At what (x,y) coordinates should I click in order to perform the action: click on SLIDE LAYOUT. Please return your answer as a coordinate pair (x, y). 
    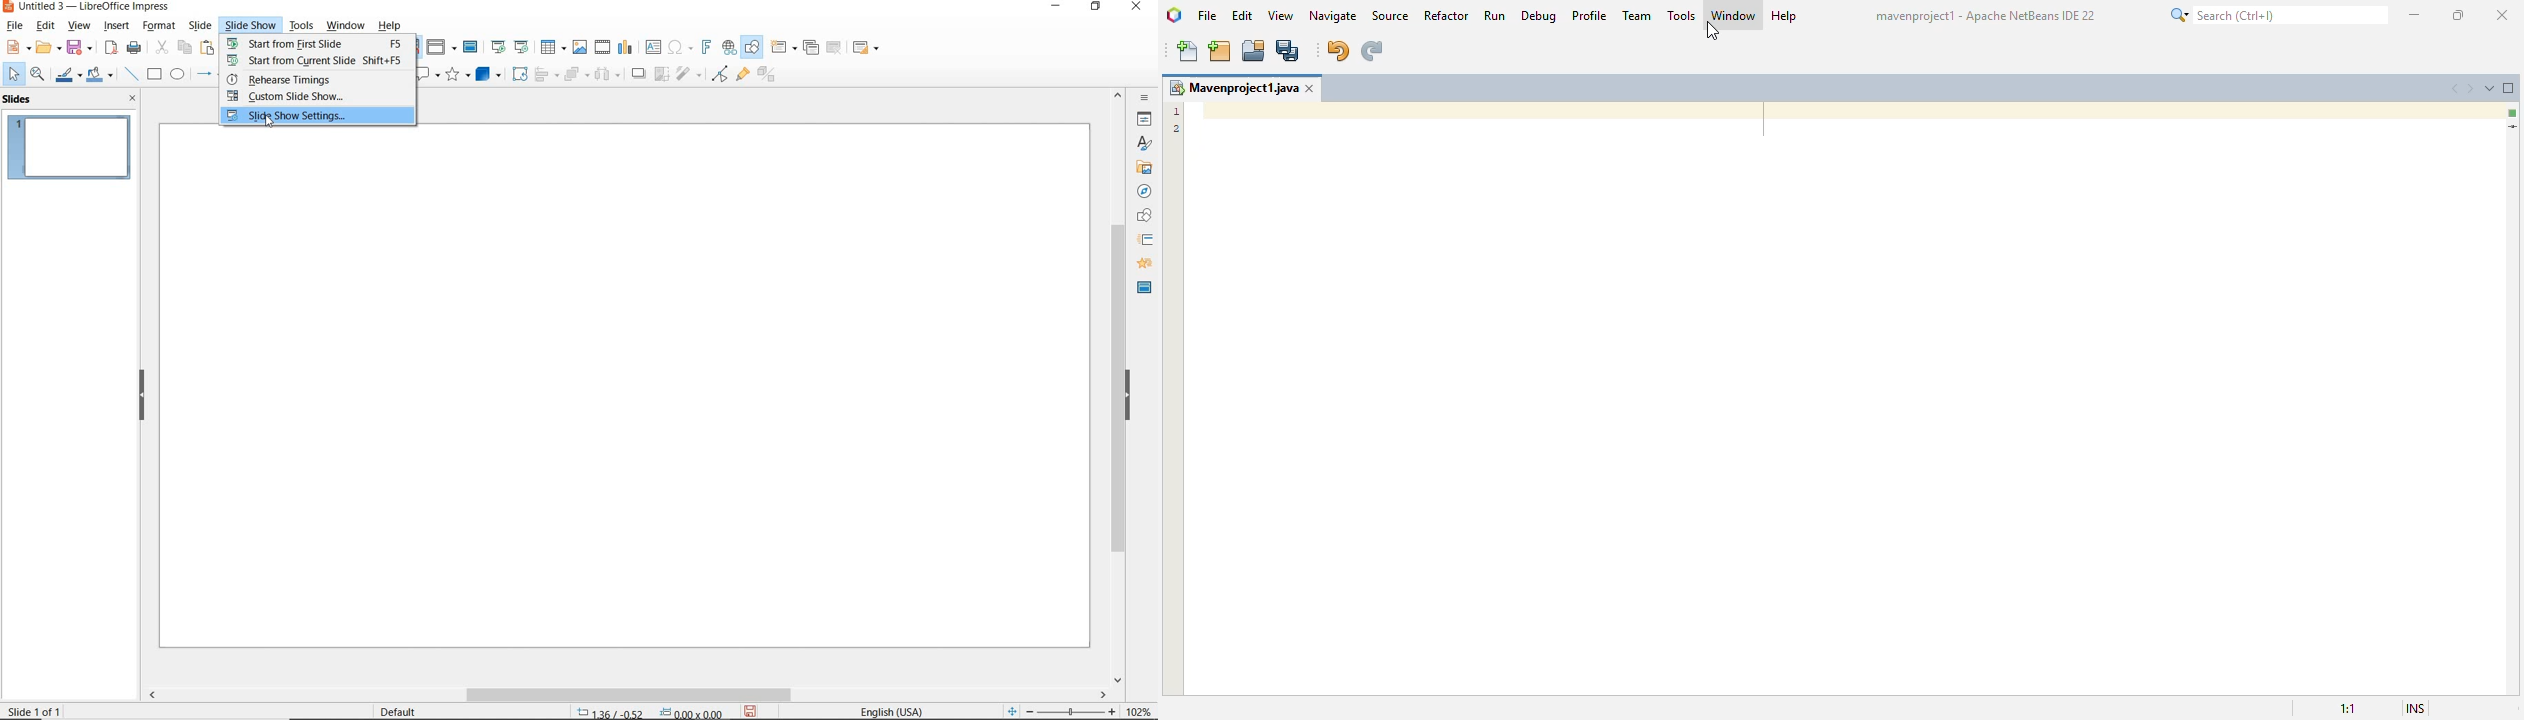
    Looking at the image, I should click on (866, 47).